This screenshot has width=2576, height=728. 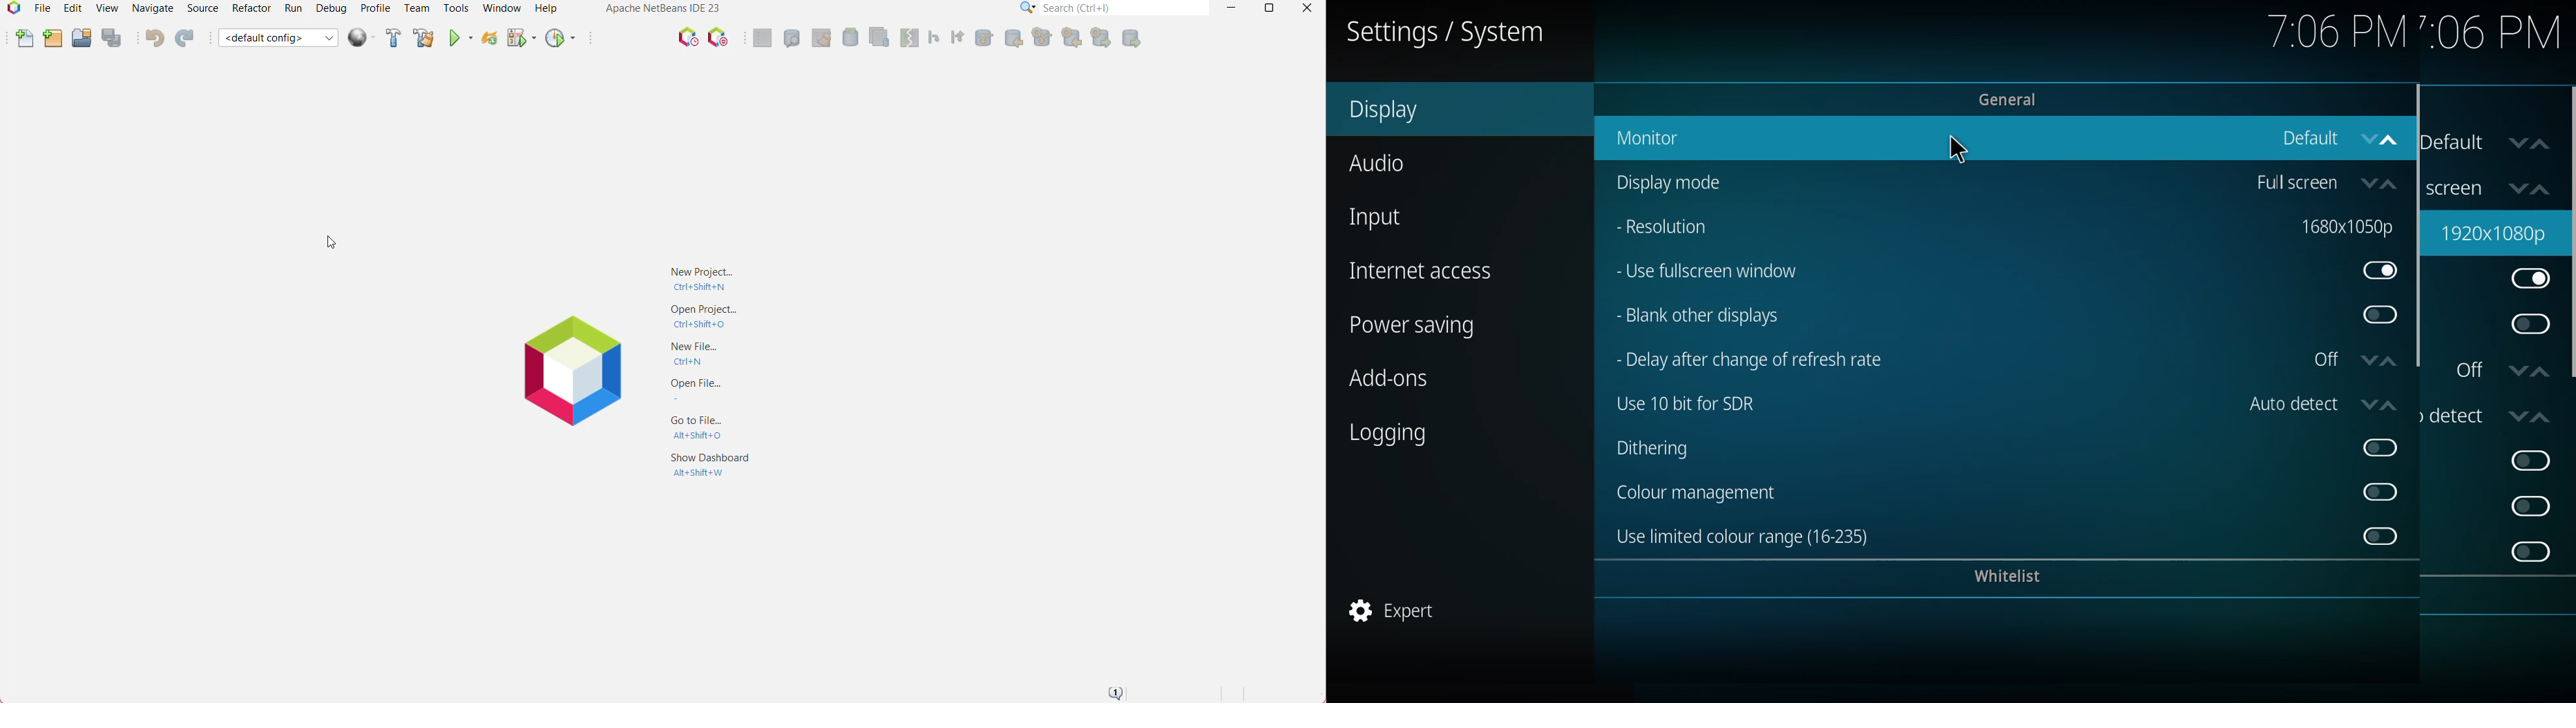 I want to click on use fullscreen window, so click(x=1718, y=272).